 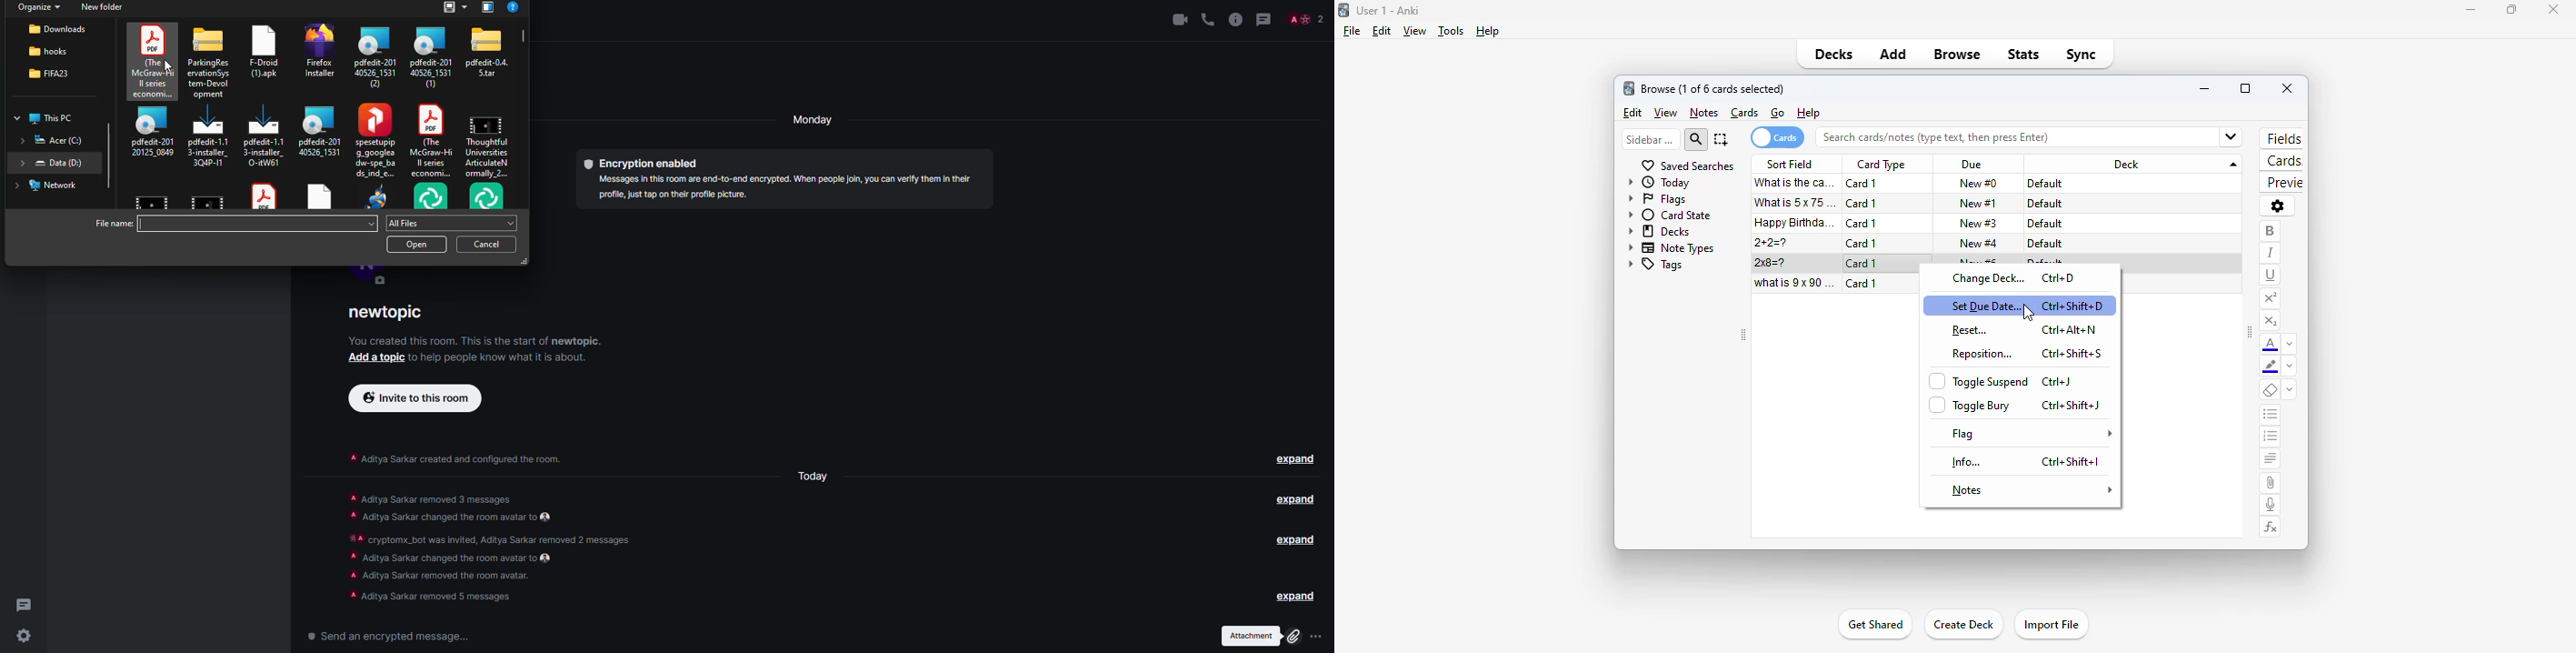 I want to click on card 1, so click(x=1862, y=184).